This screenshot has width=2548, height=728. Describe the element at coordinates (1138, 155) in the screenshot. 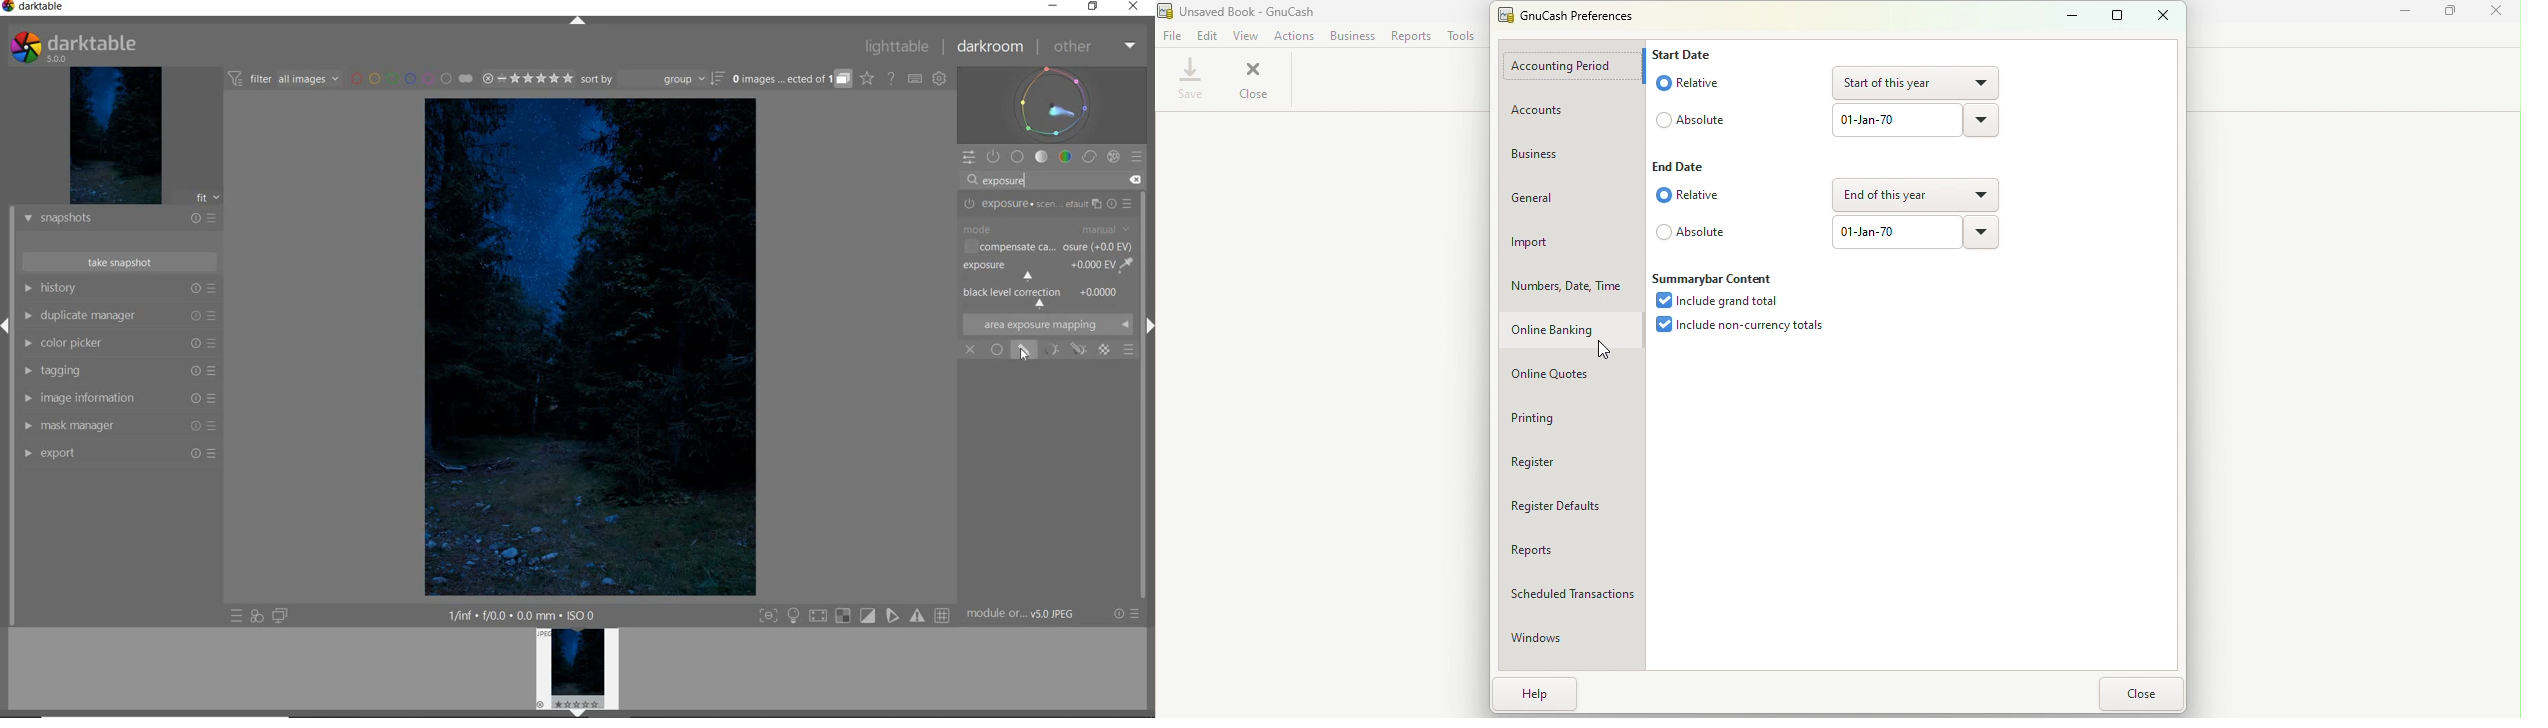

I see `PRESETS` at that location.